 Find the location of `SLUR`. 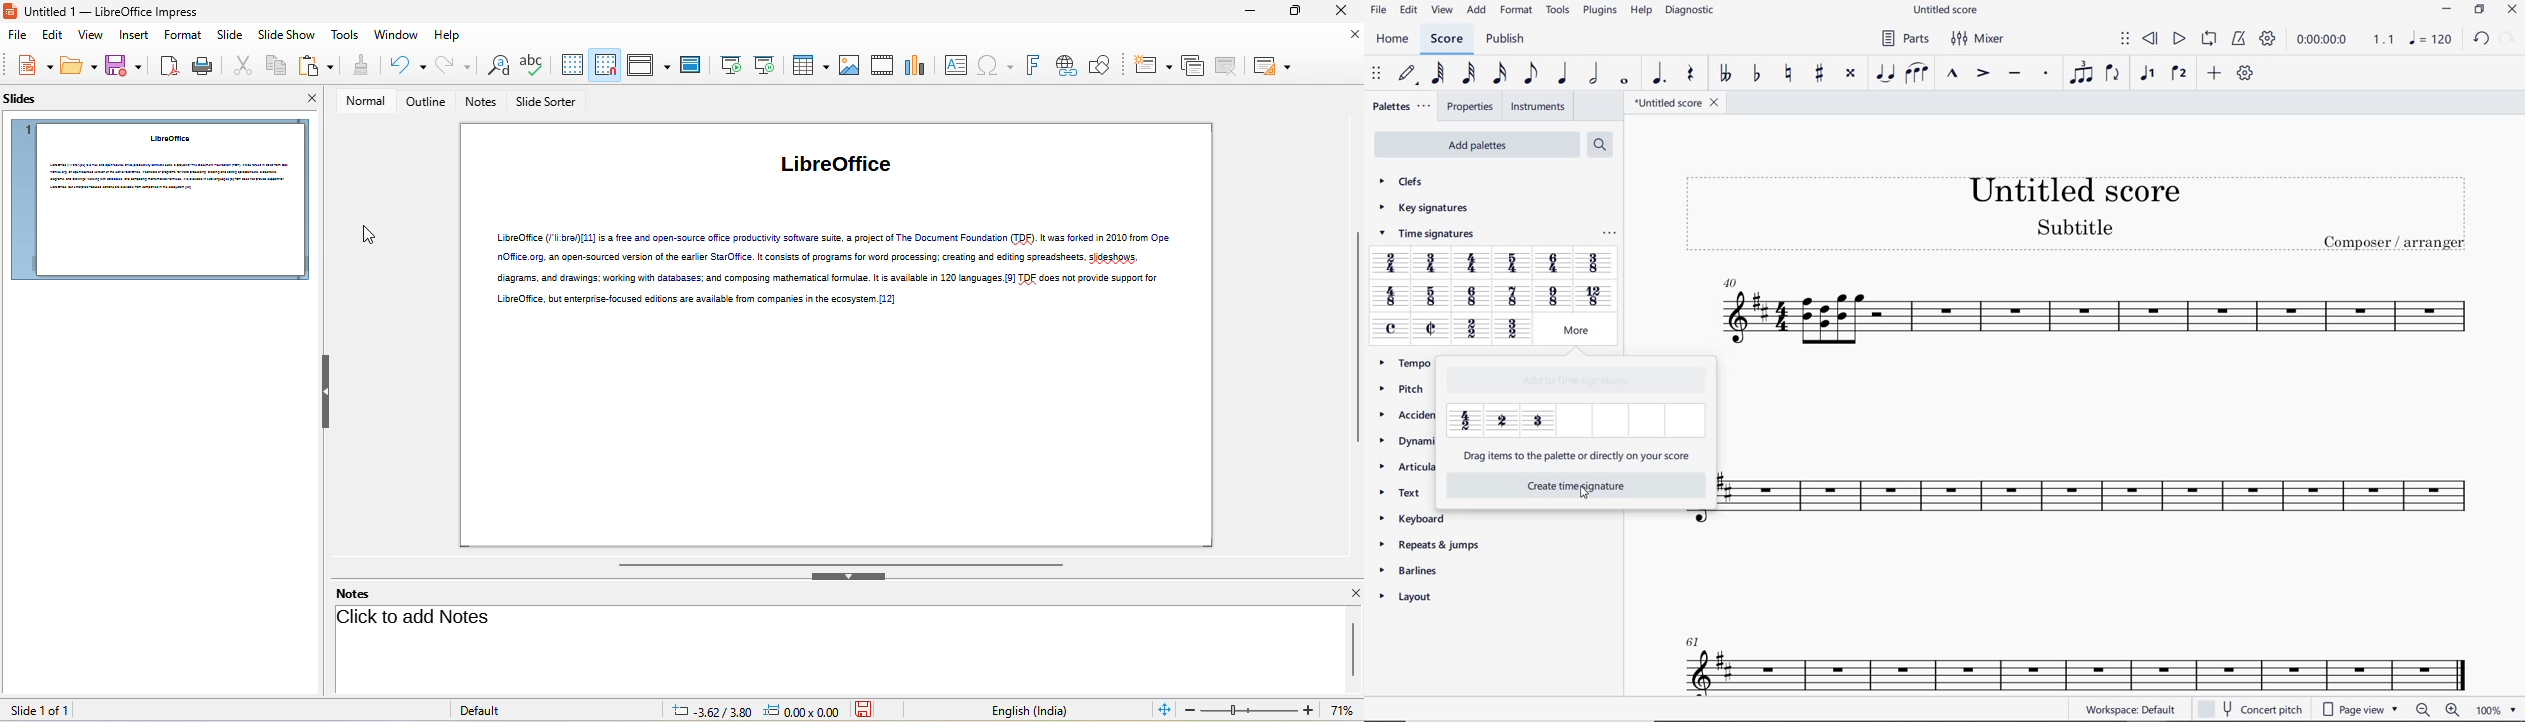

SLUR is located at coordinates (1917, 73).